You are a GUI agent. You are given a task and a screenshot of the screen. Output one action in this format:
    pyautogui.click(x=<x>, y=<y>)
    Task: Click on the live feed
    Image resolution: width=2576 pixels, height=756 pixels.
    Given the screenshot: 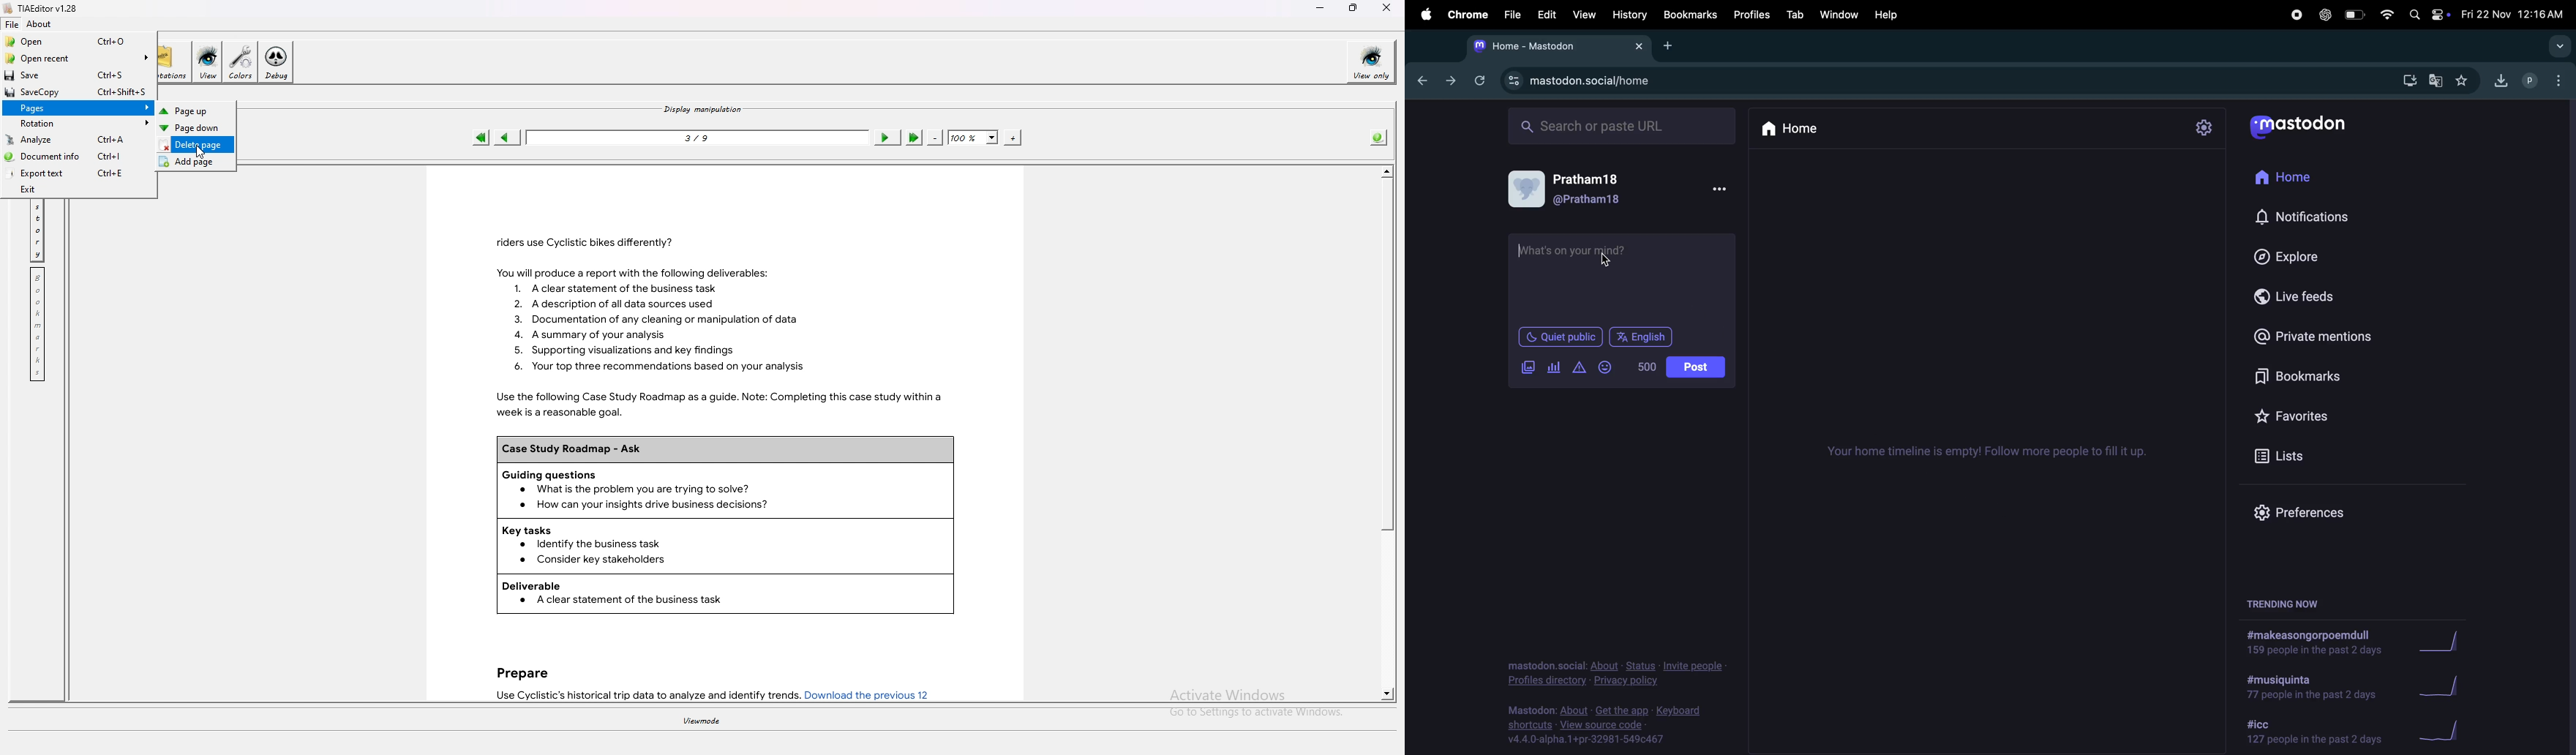 What is the action you would take?
    pyautogui.click(x=2290, y=296)
    